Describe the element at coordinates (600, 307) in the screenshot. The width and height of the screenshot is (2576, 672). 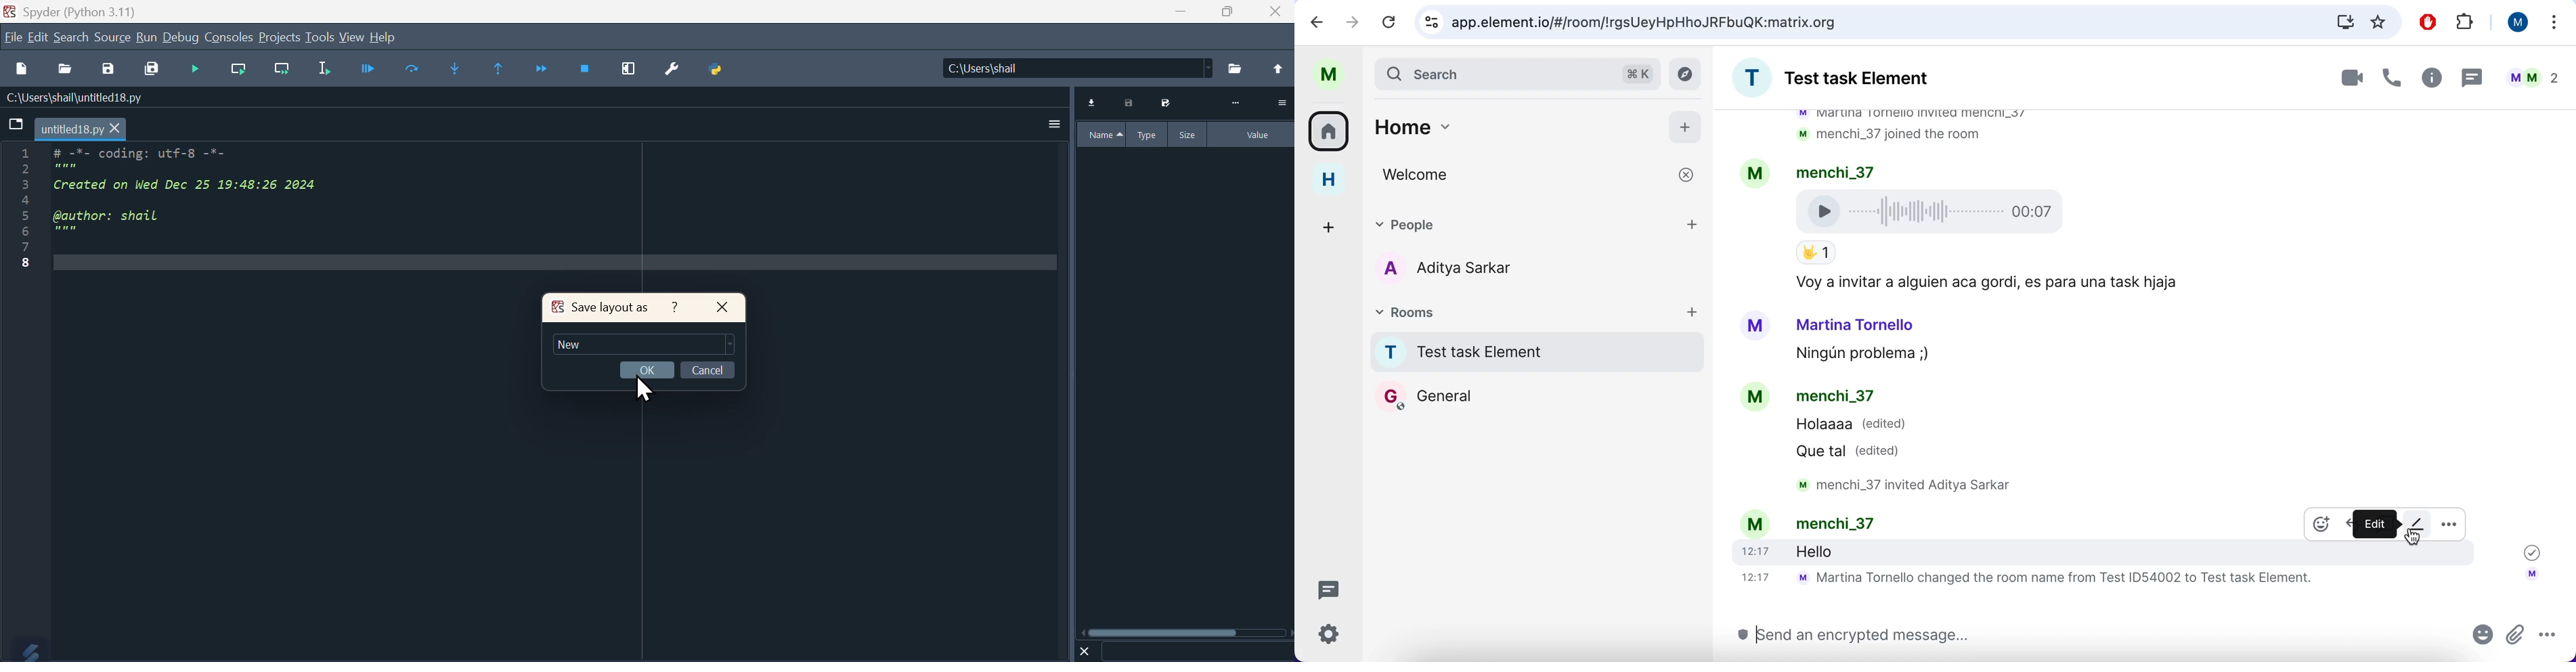
I see `Save layout as` at that location.